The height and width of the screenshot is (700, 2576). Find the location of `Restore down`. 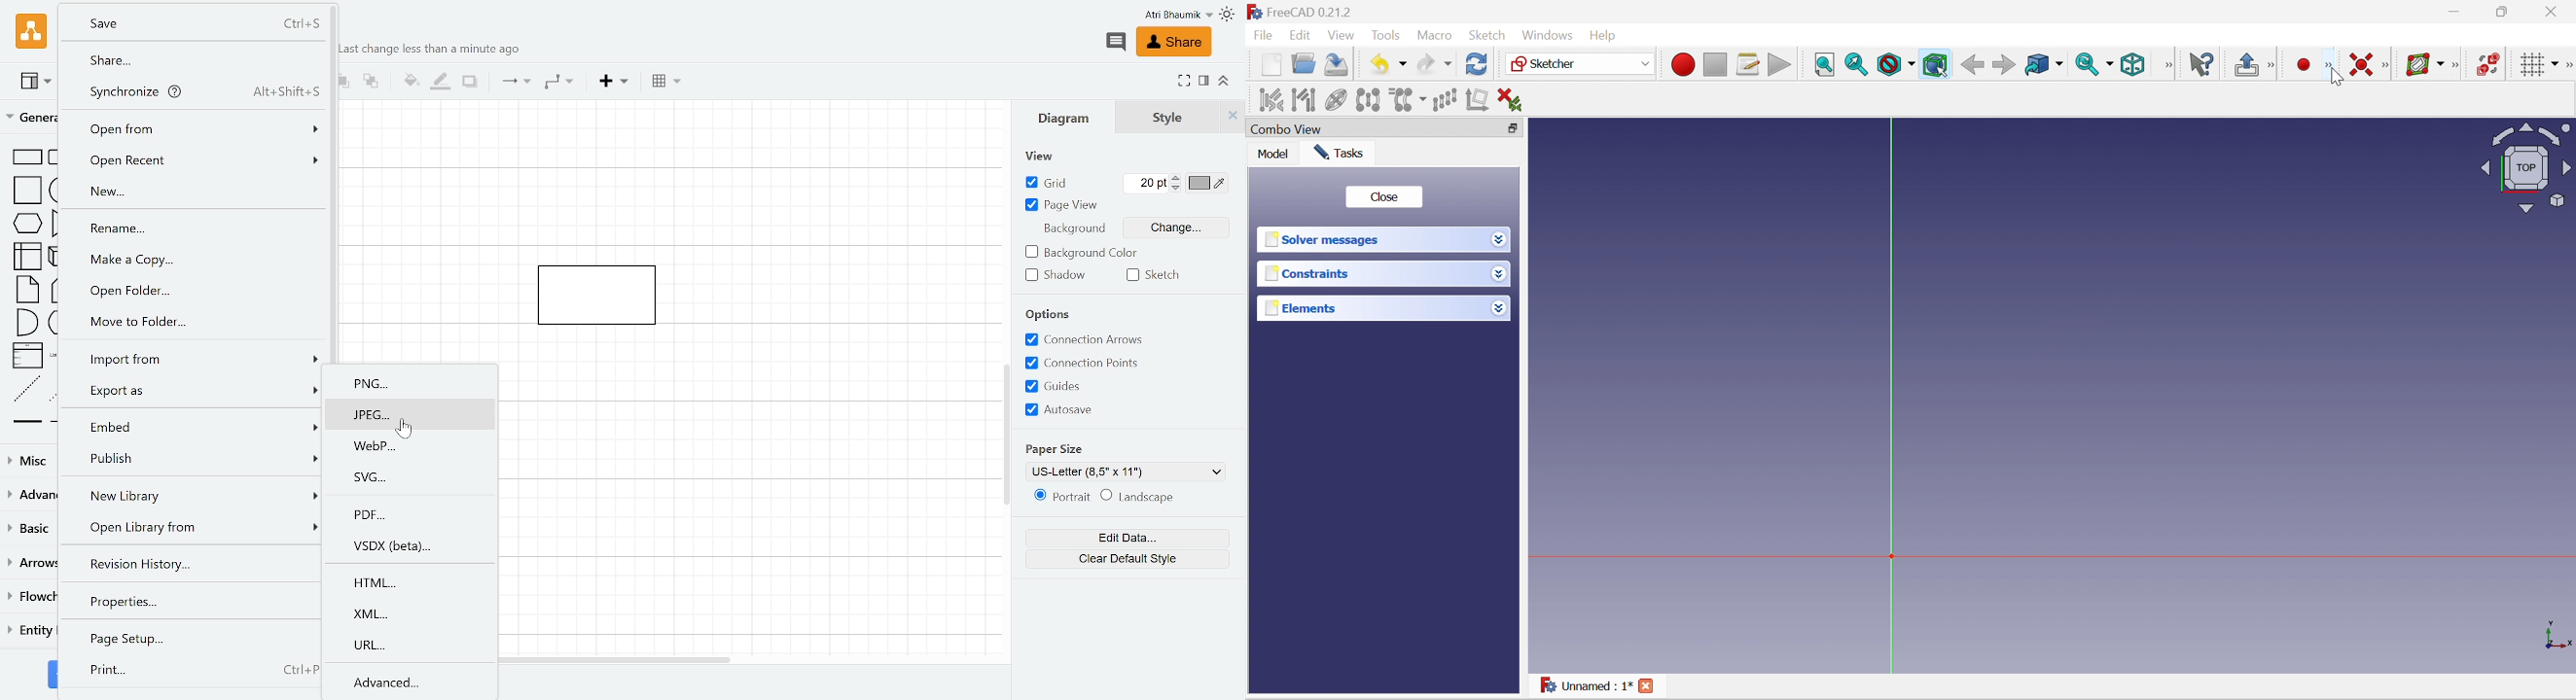

Restore down is located at coordinates (1515, 130).